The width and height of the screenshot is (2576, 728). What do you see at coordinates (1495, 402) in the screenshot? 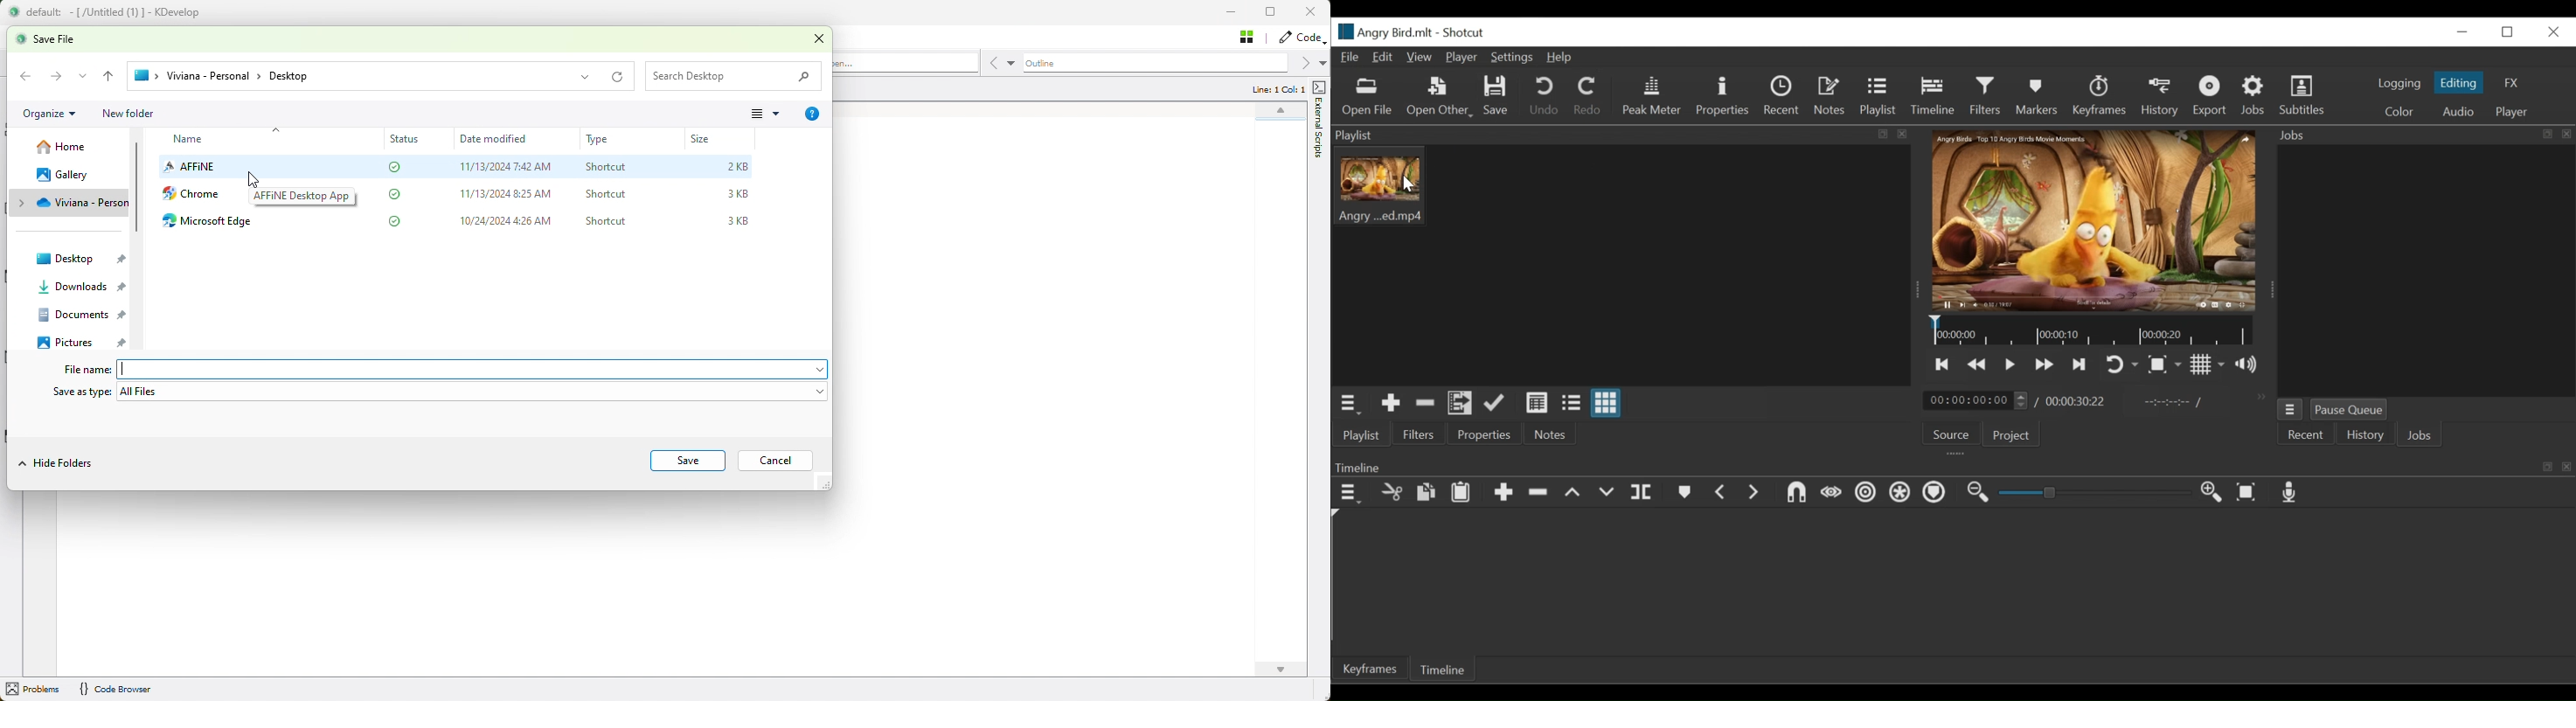
I see `Update` at bounding box center [1495, 402].